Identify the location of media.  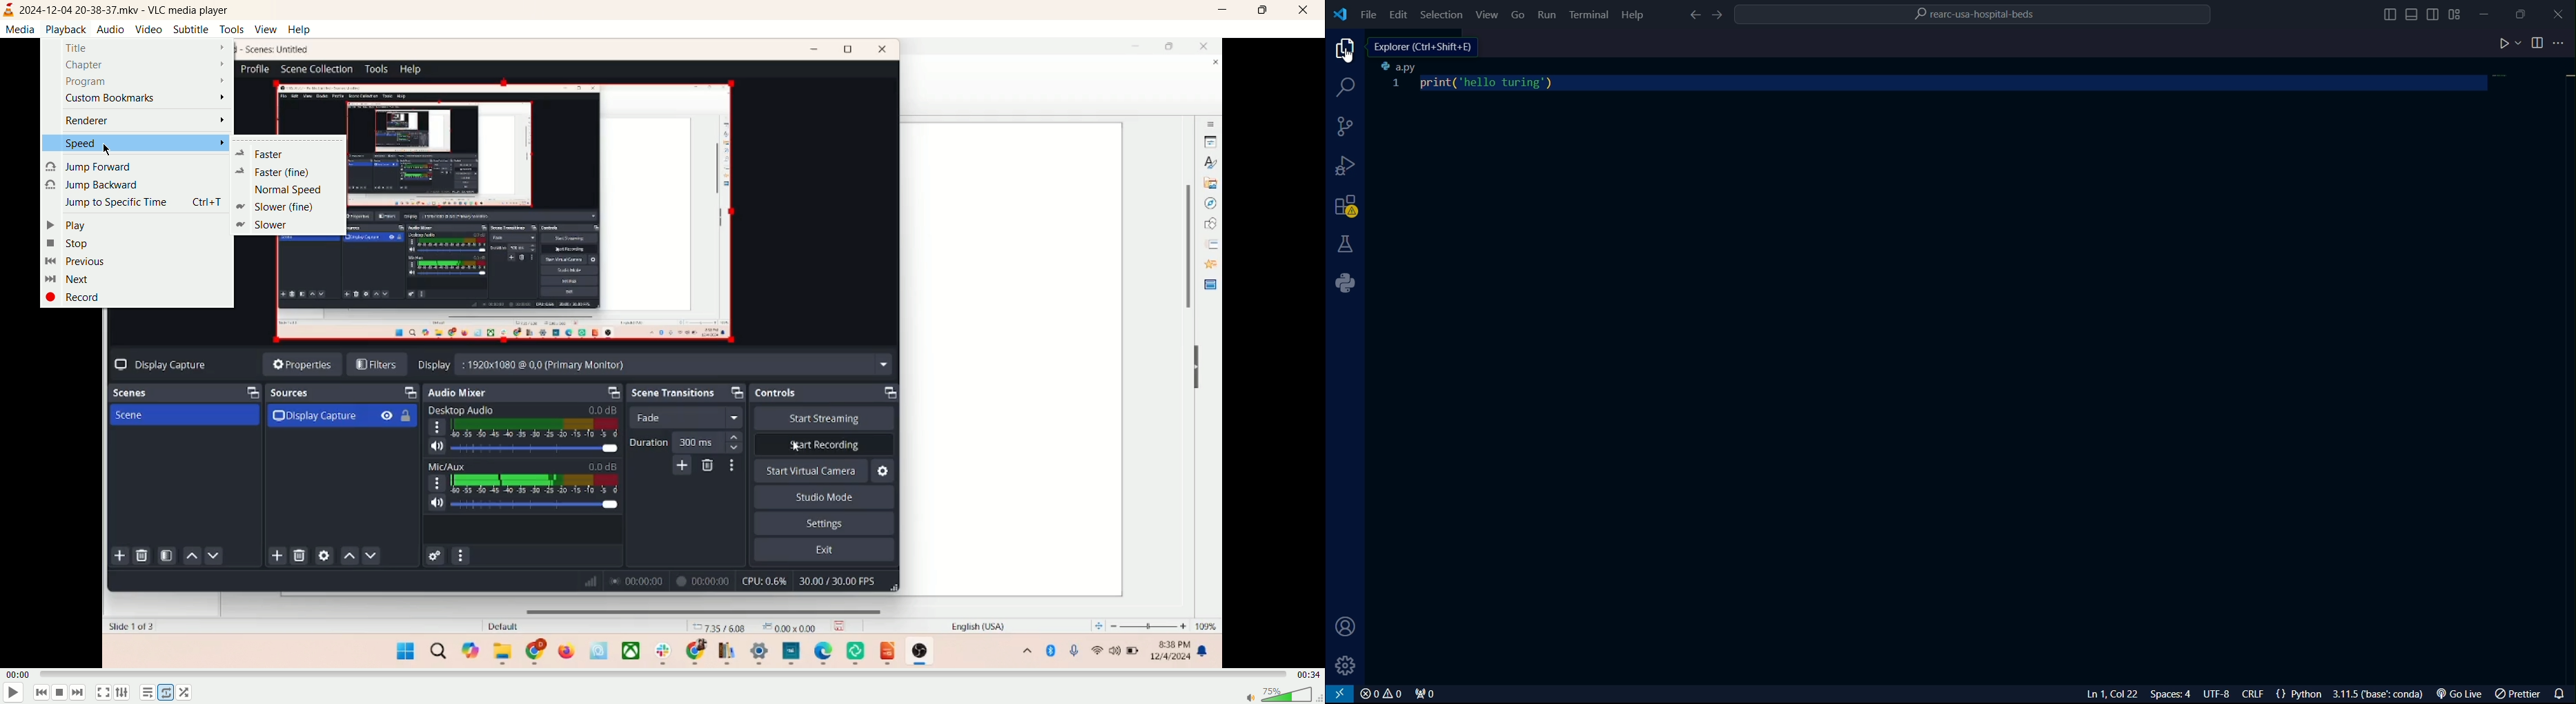
(20, 30).